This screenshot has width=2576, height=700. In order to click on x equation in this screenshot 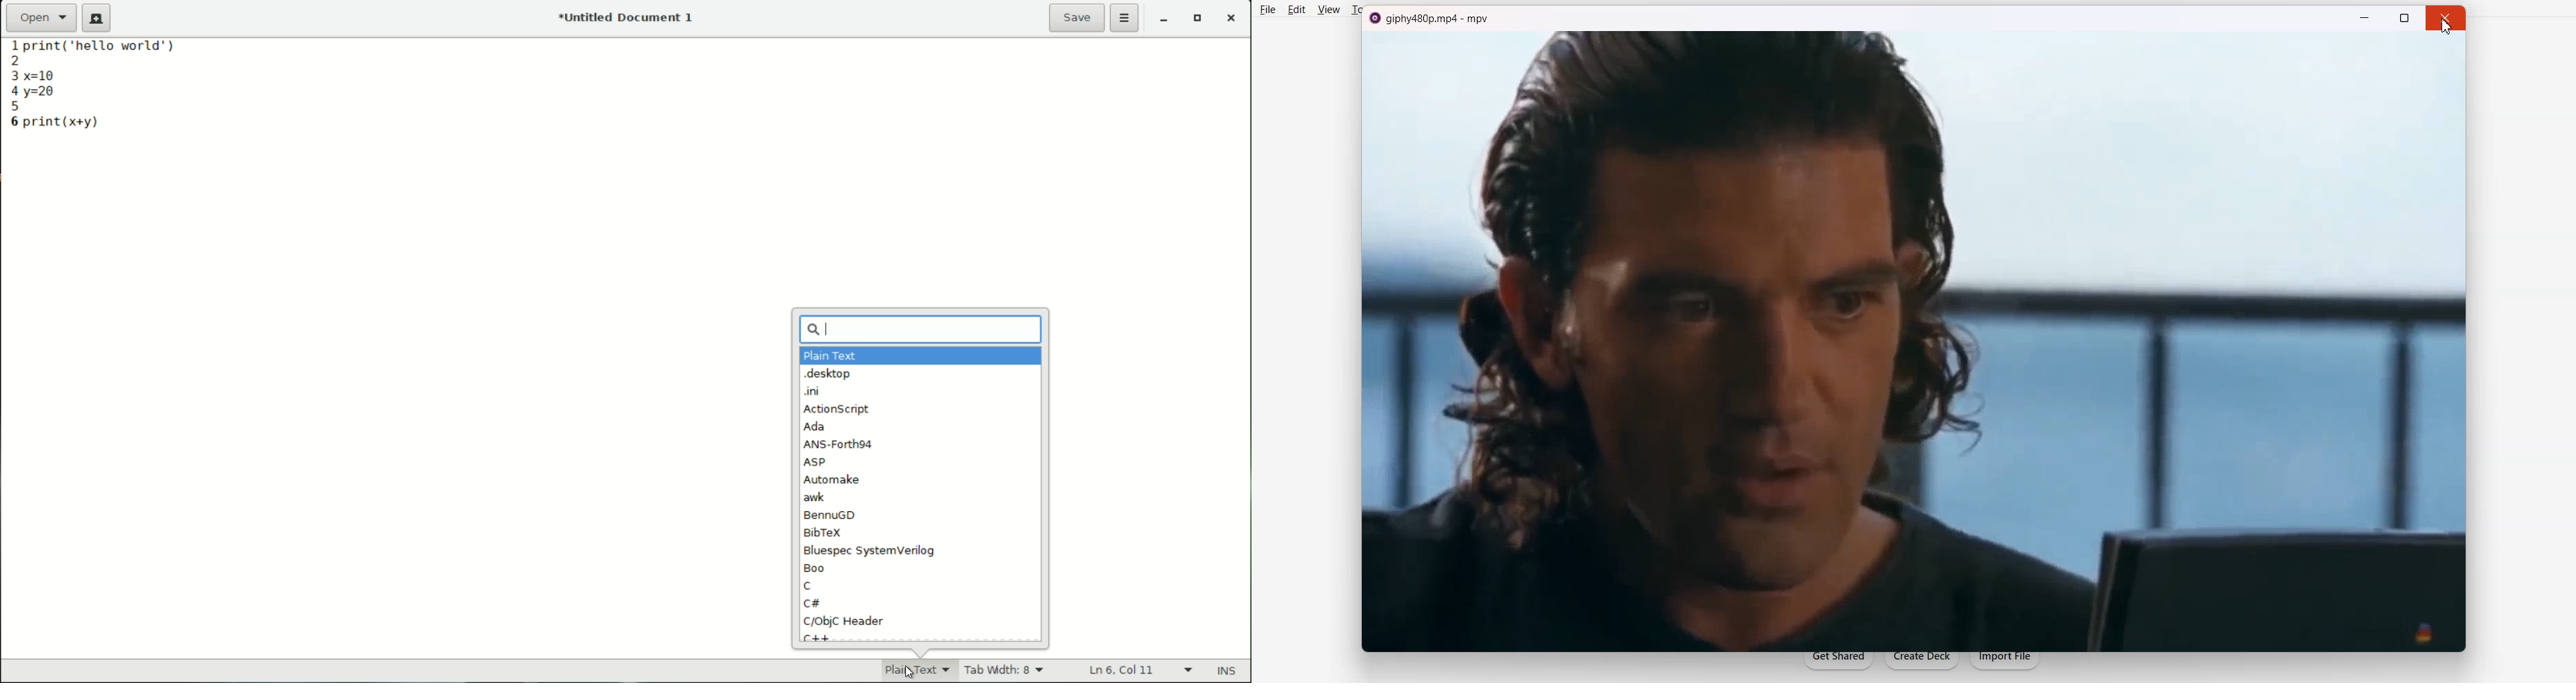, I will do `click(52, 73)`.